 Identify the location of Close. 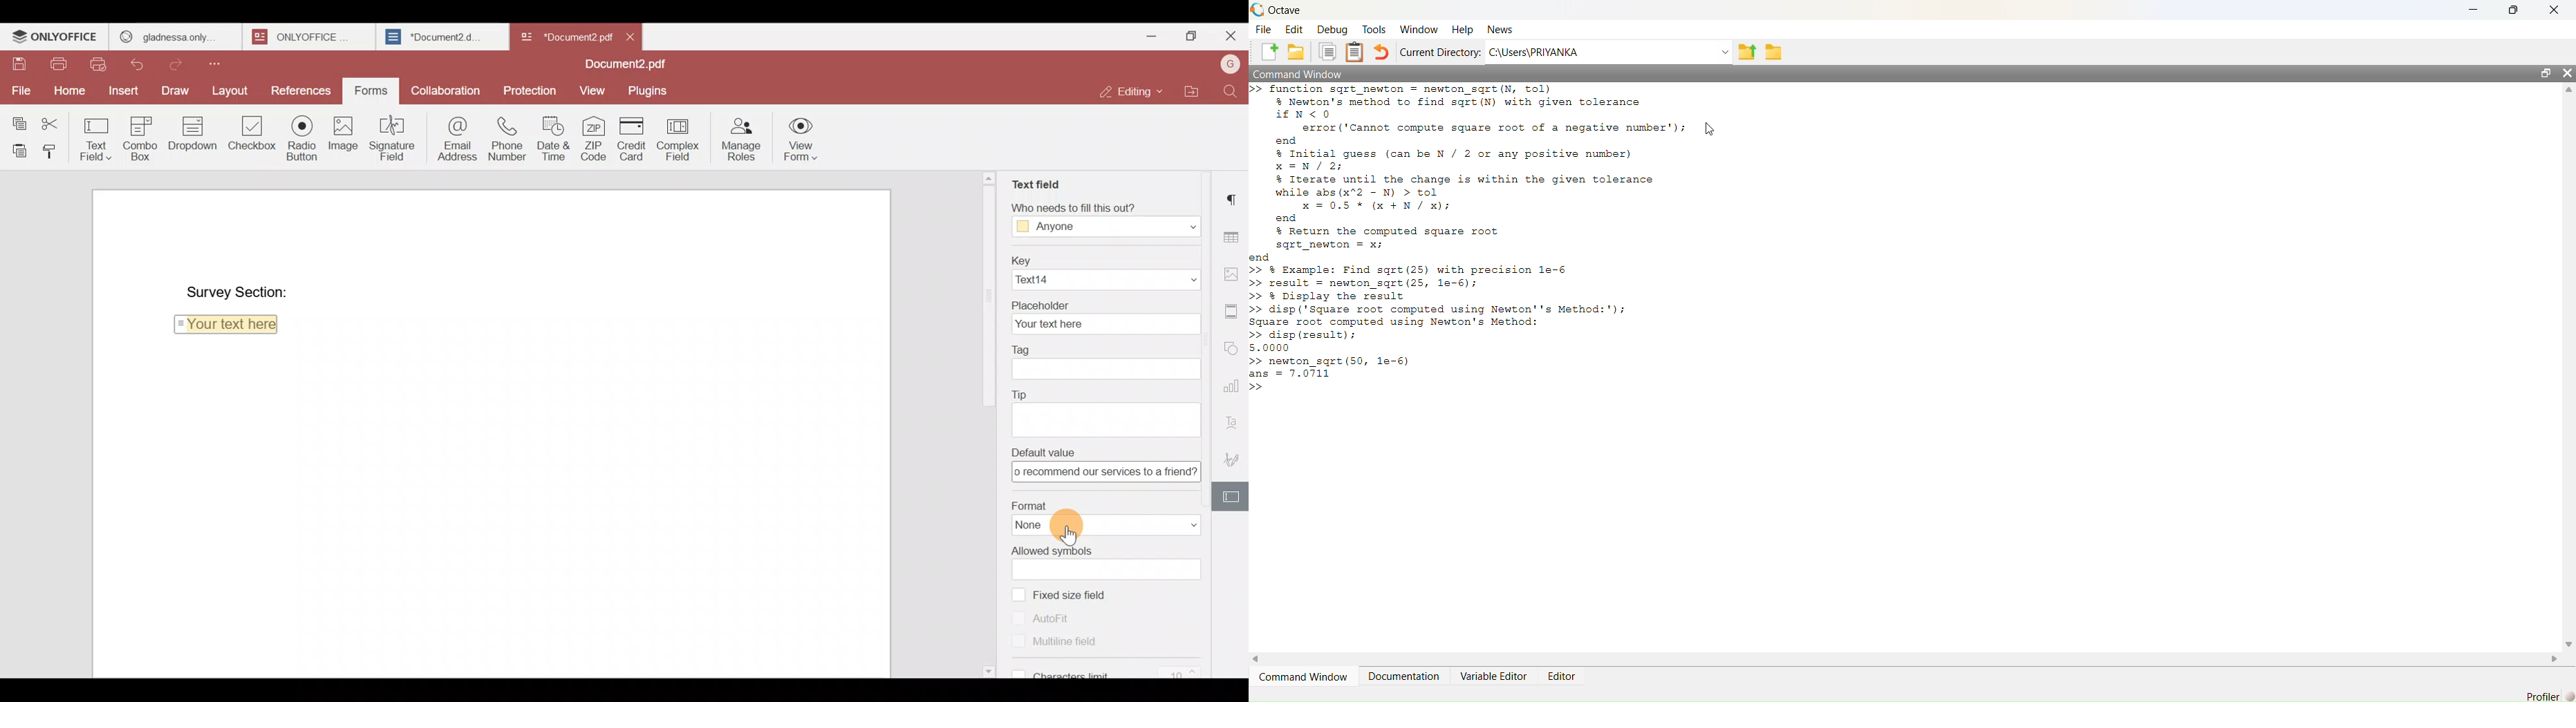
(1230, 39).